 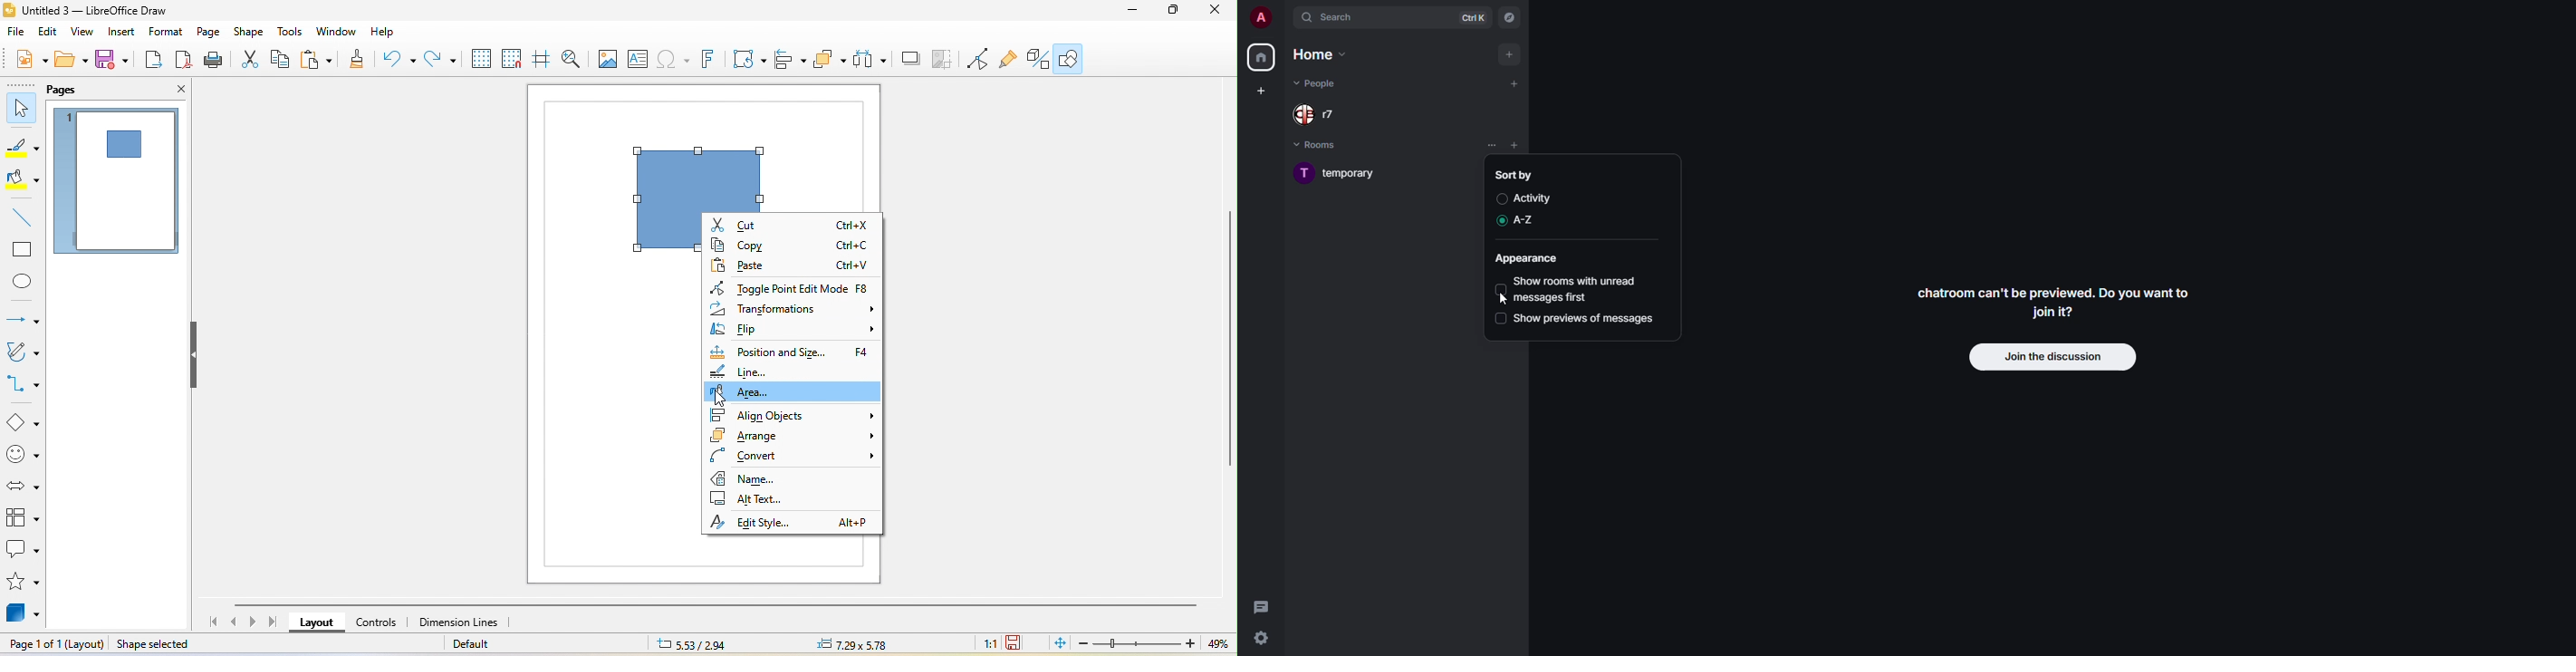 What do you see at coordinates (798, 246) in the screenshot?
I see `copy` at bounding box center [798, 246].